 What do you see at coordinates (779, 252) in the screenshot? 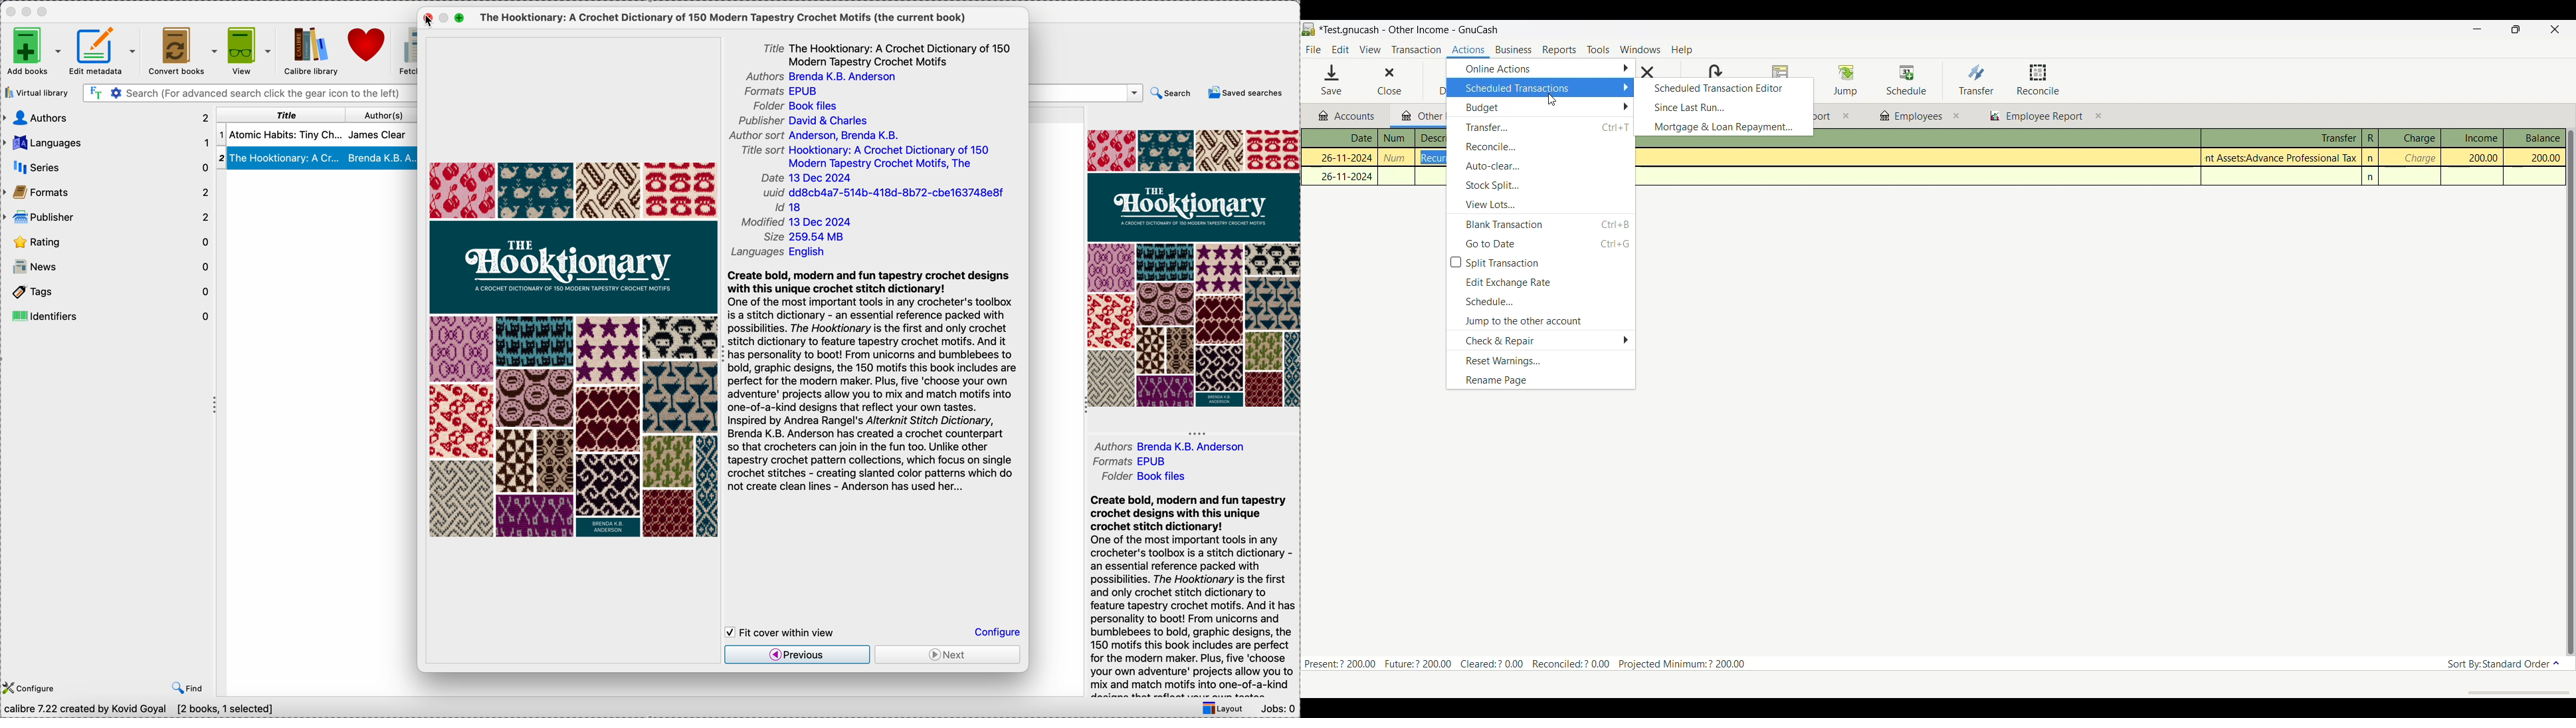
I see `languages English` at bounding box center [779, 252].